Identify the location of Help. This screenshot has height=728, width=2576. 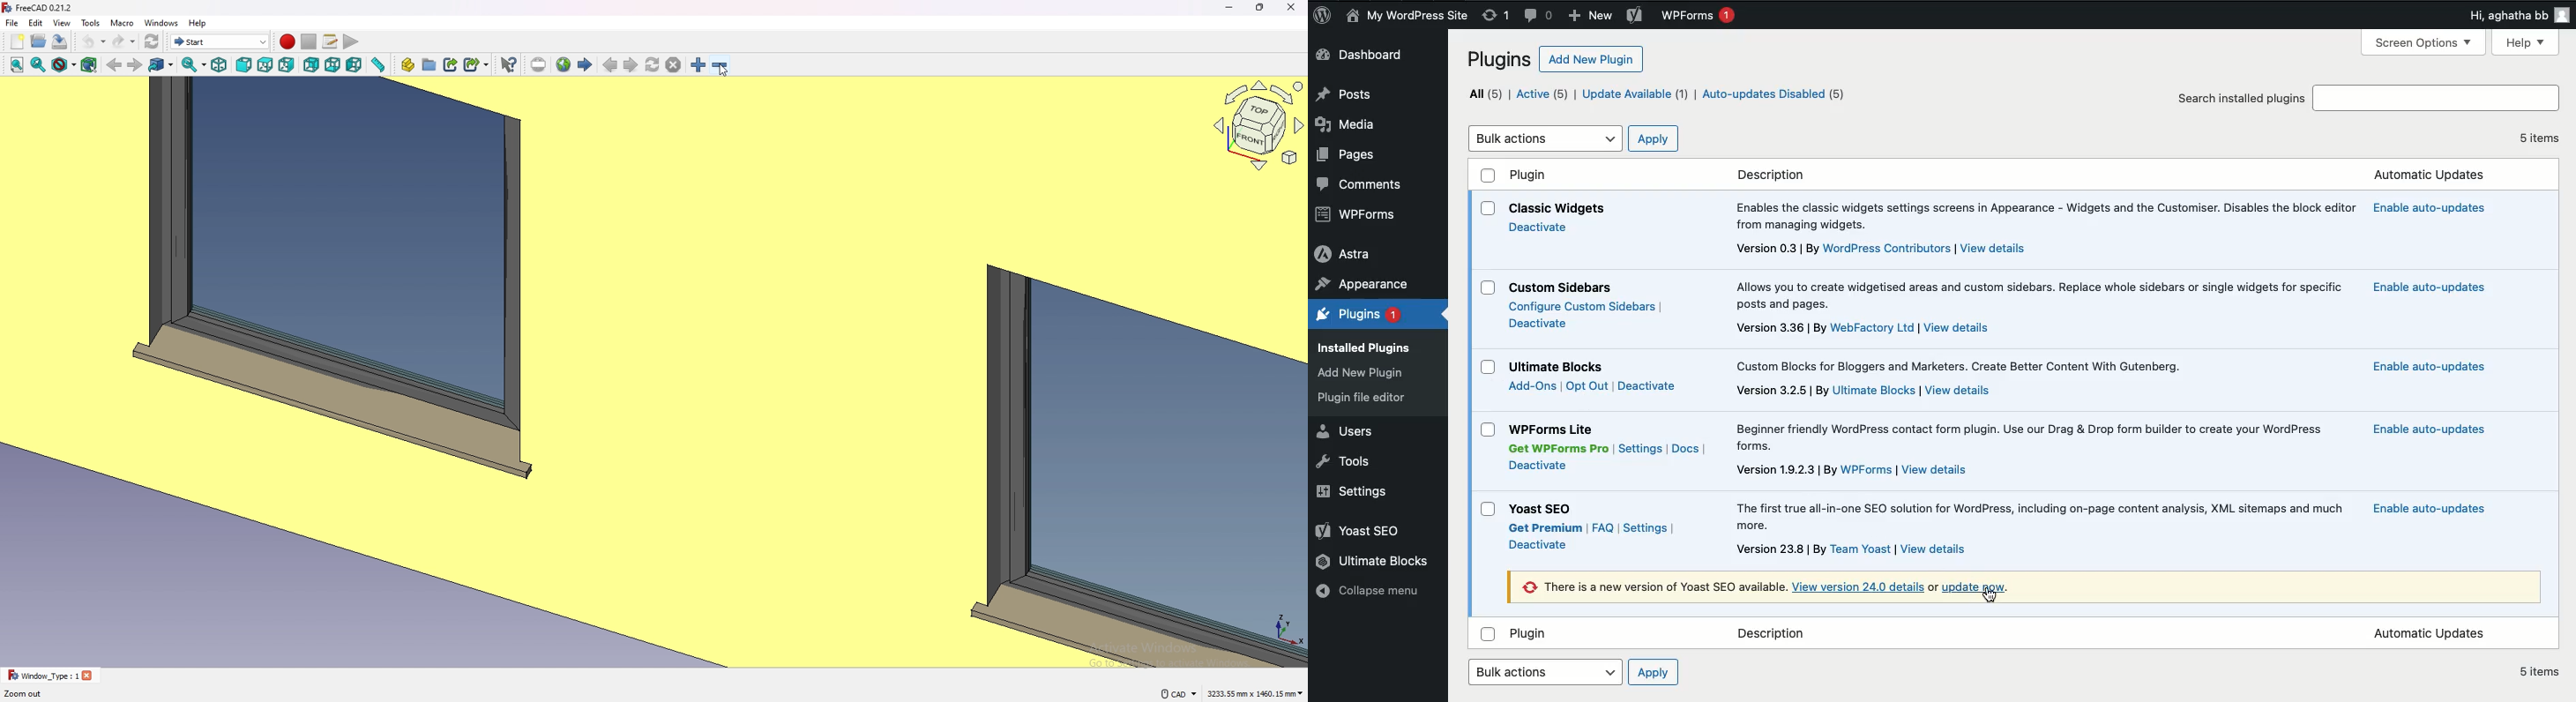
(2528, 42).